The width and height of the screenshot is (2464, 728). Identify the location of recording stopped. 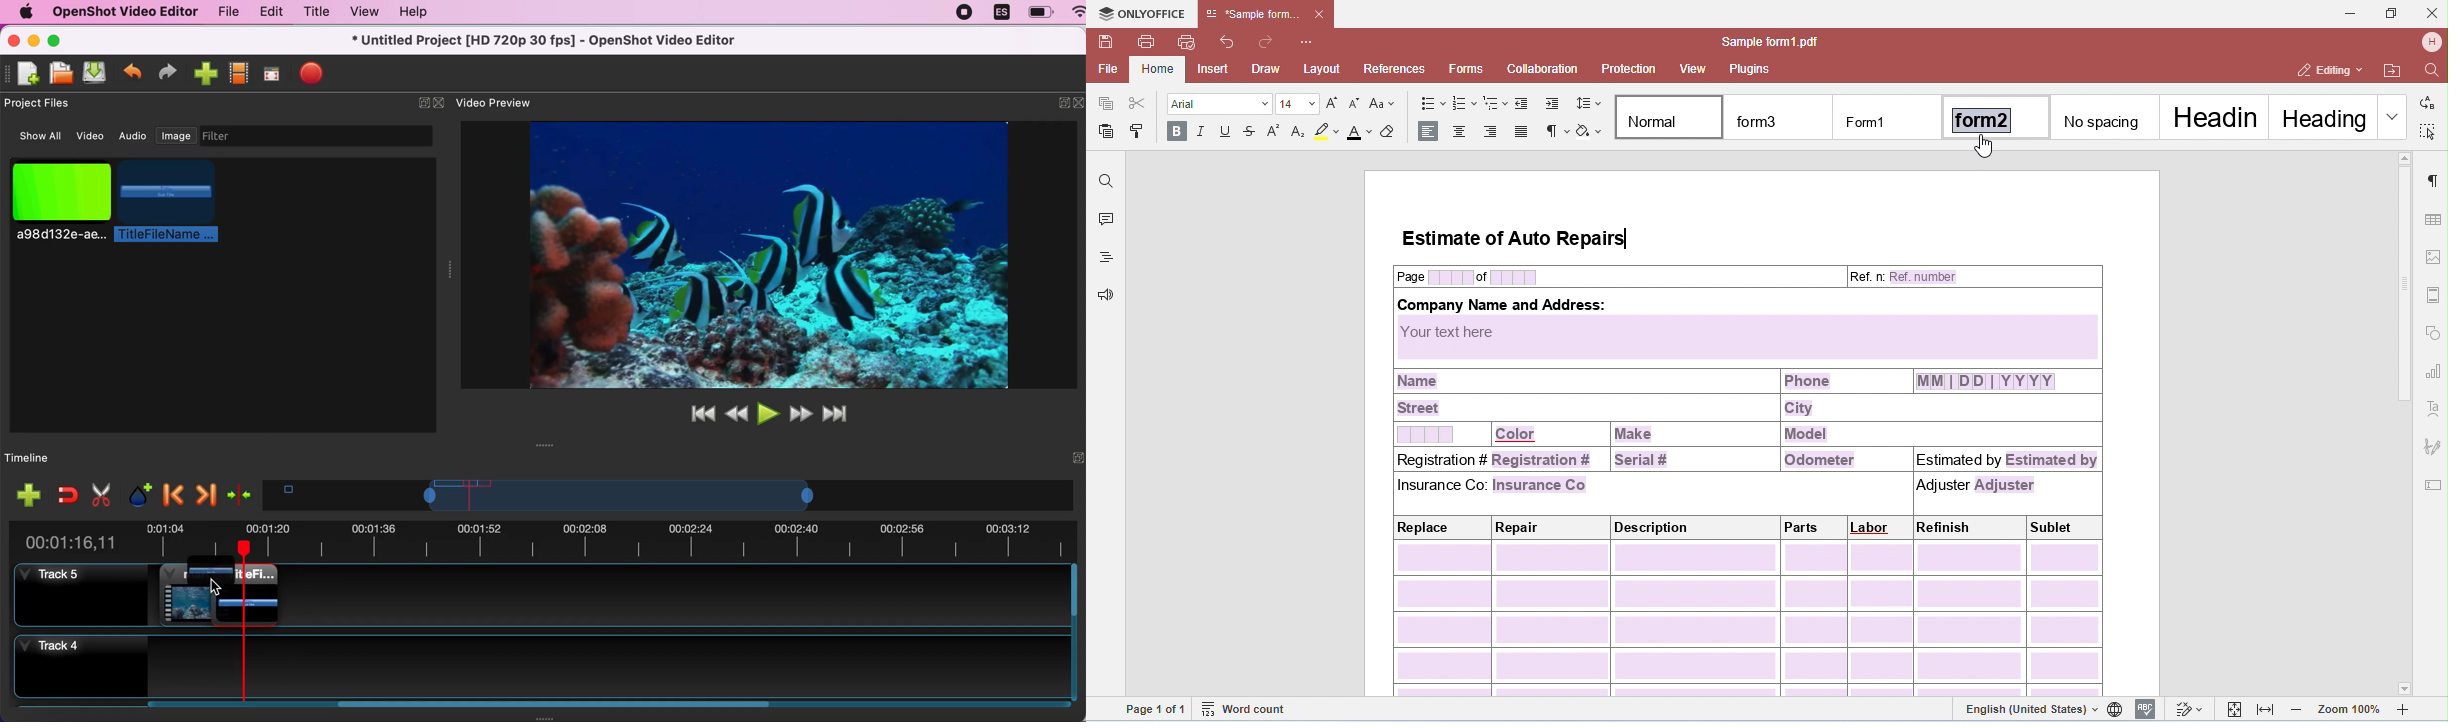
(966, 14).